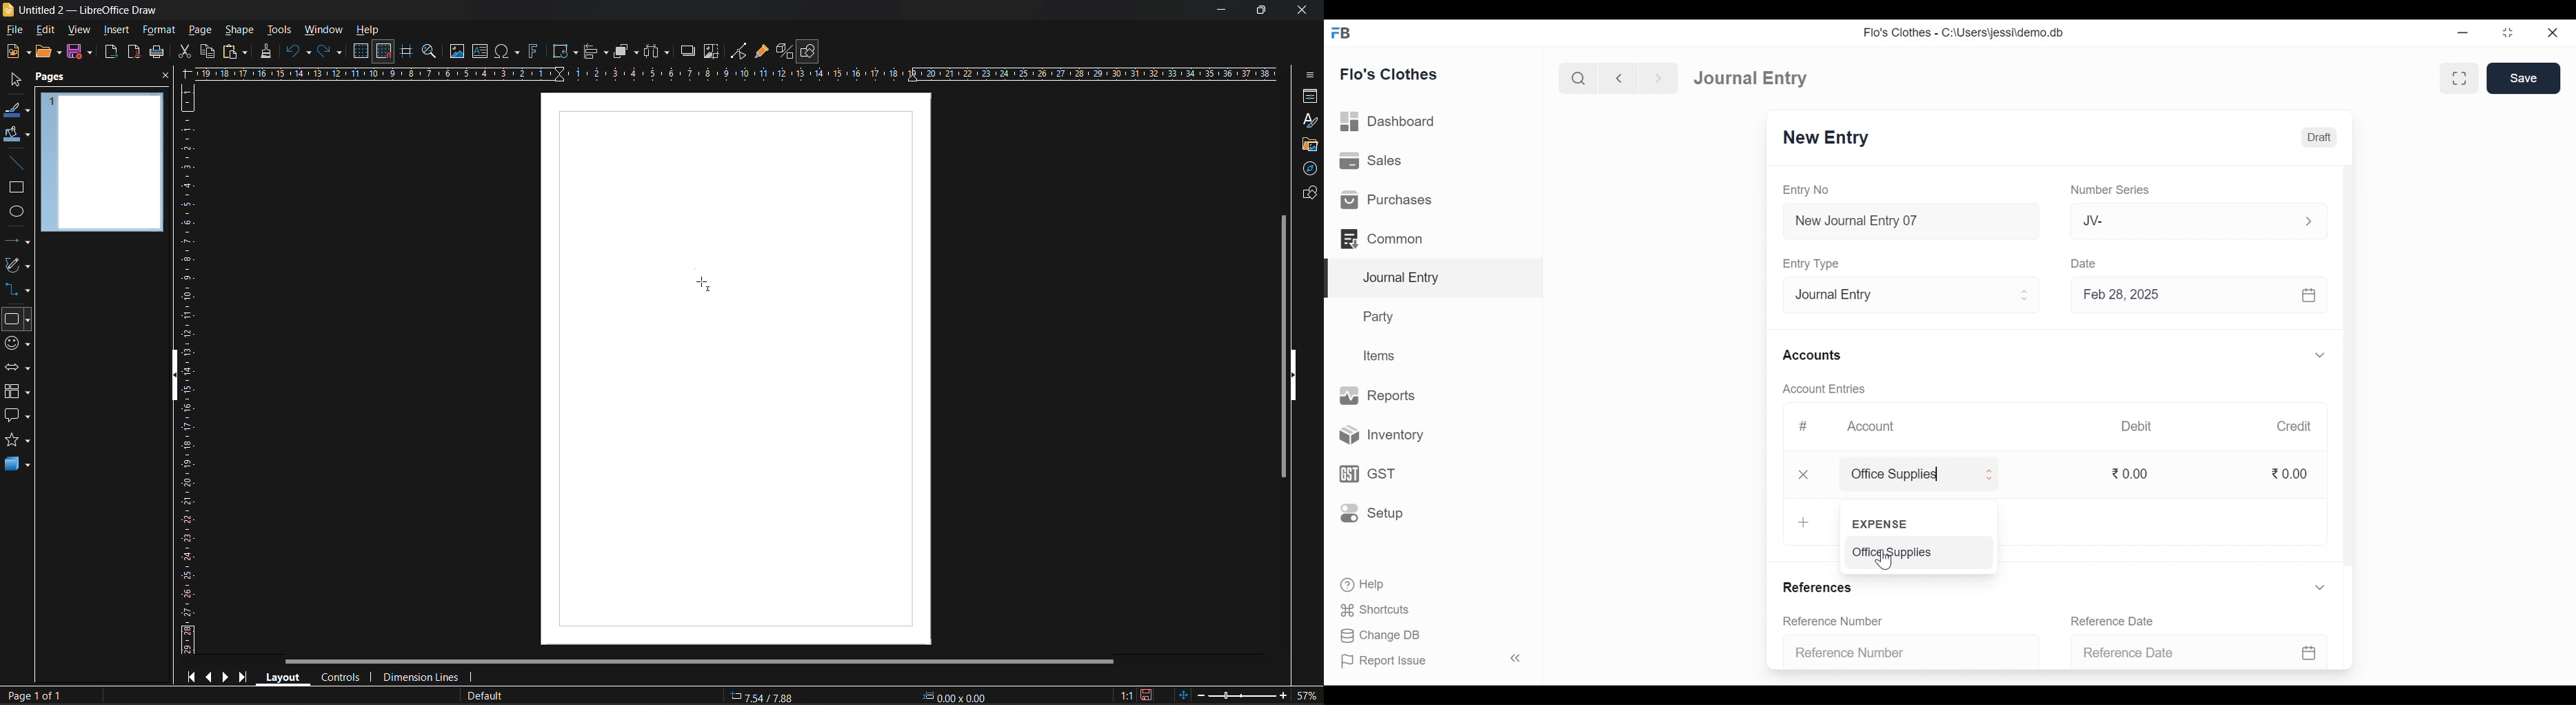 Image resolution: width=2576 pixels, height=728 pixels. What do you see at coordinates (1618, 78) in the screenshot?
I see `Navigate Back` at bounding box center [1618, 78].